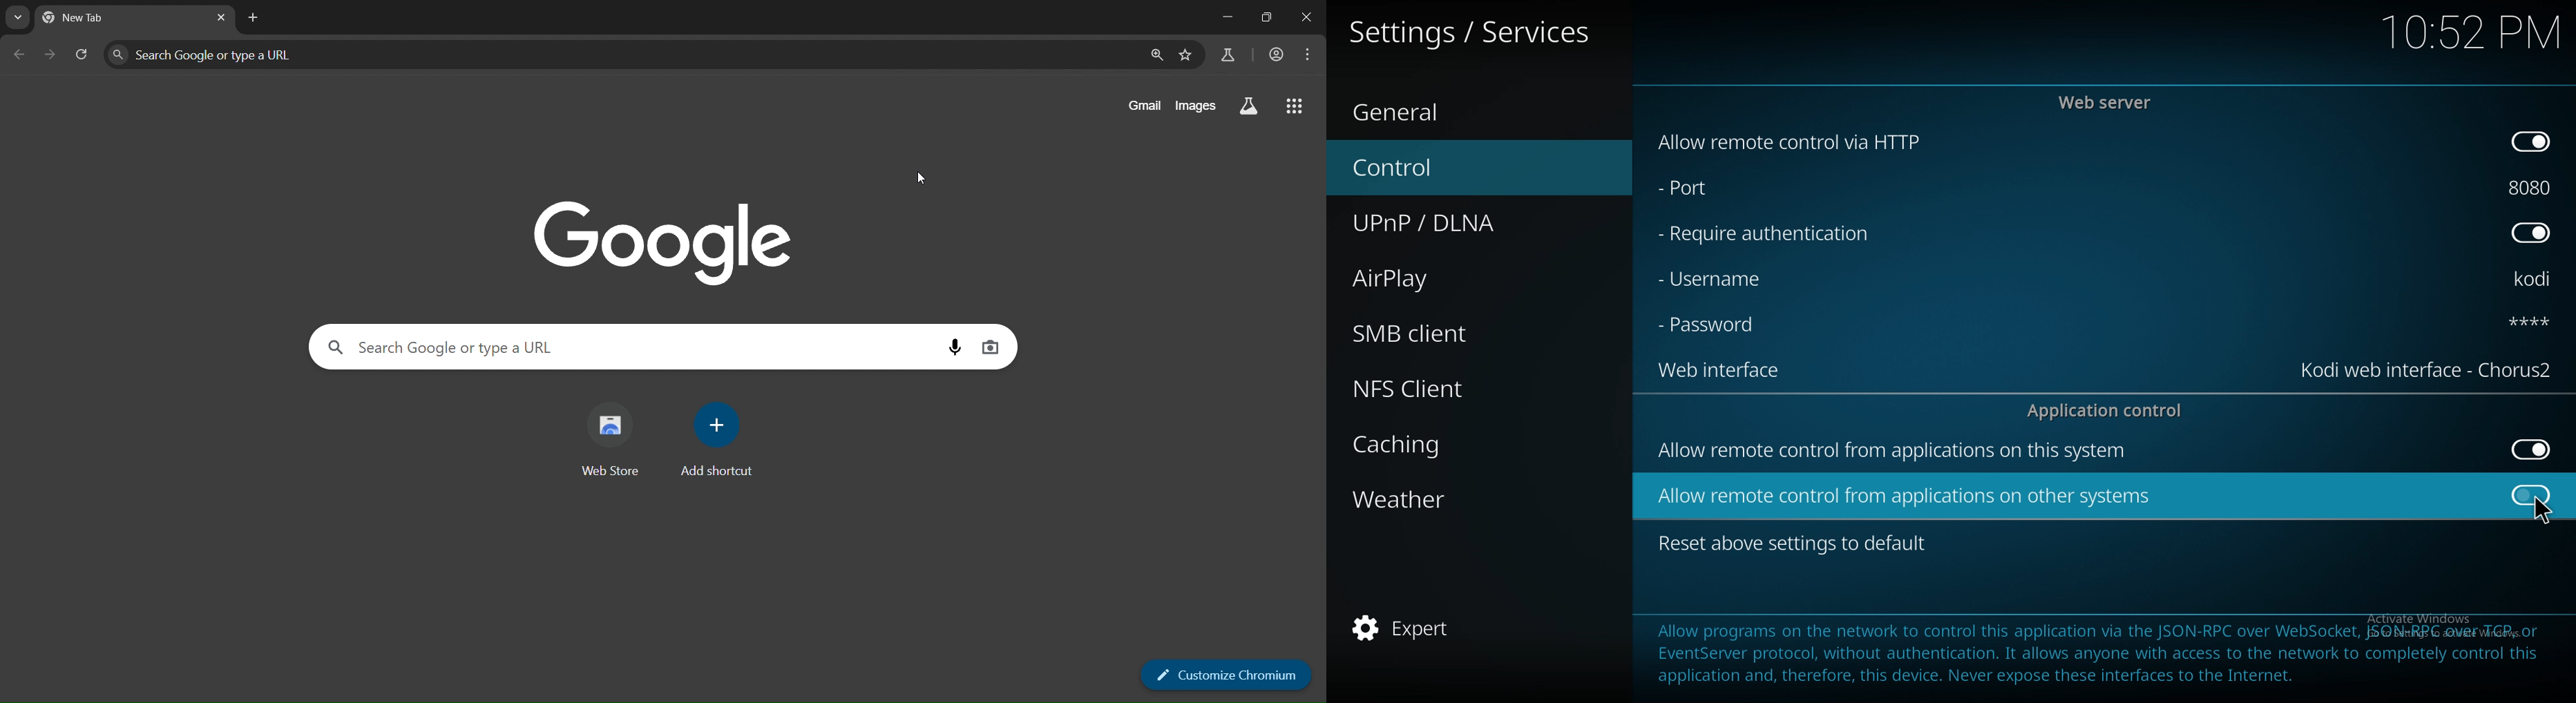 Image resolution: width=2576 pixels, height=728 pixels. Describe the element at coordinates (1460, 626) in the screenshot. I see `expert` at that location.